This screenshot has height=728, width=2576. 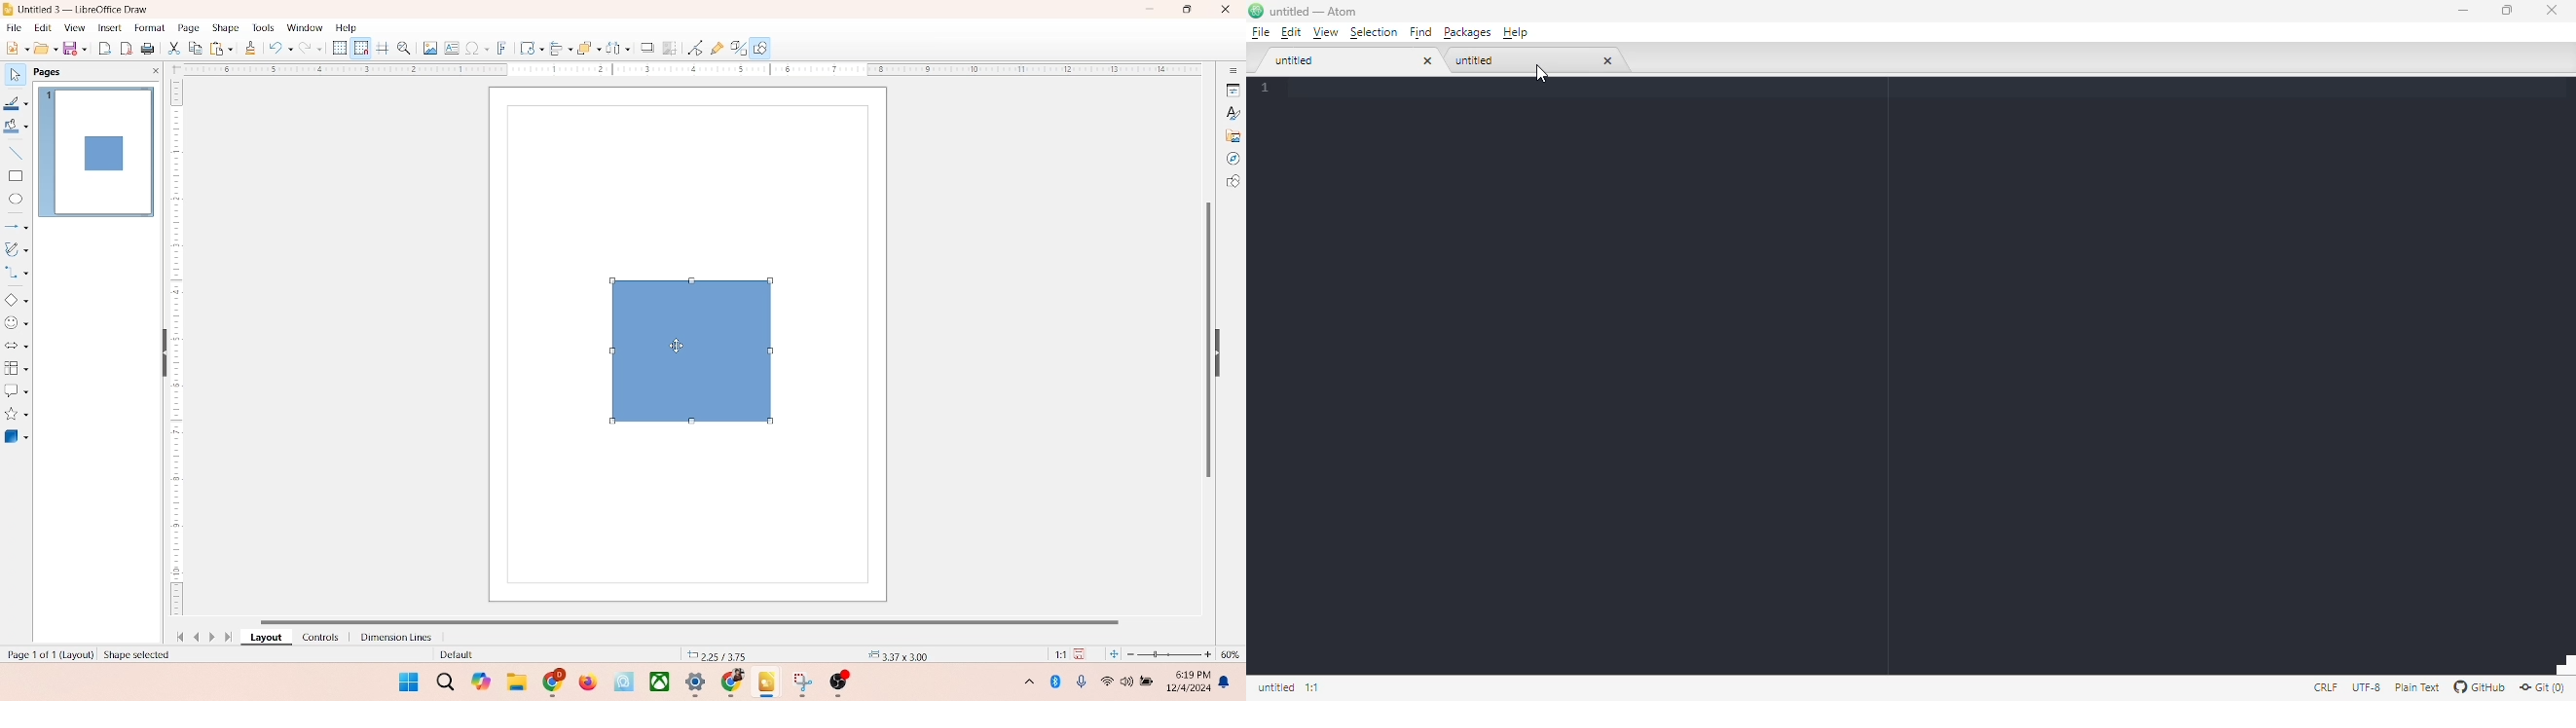 What do you see at coordinates (249, 48) in the screenshot?
I see `clone formatting` at bounding box center [249, 48].